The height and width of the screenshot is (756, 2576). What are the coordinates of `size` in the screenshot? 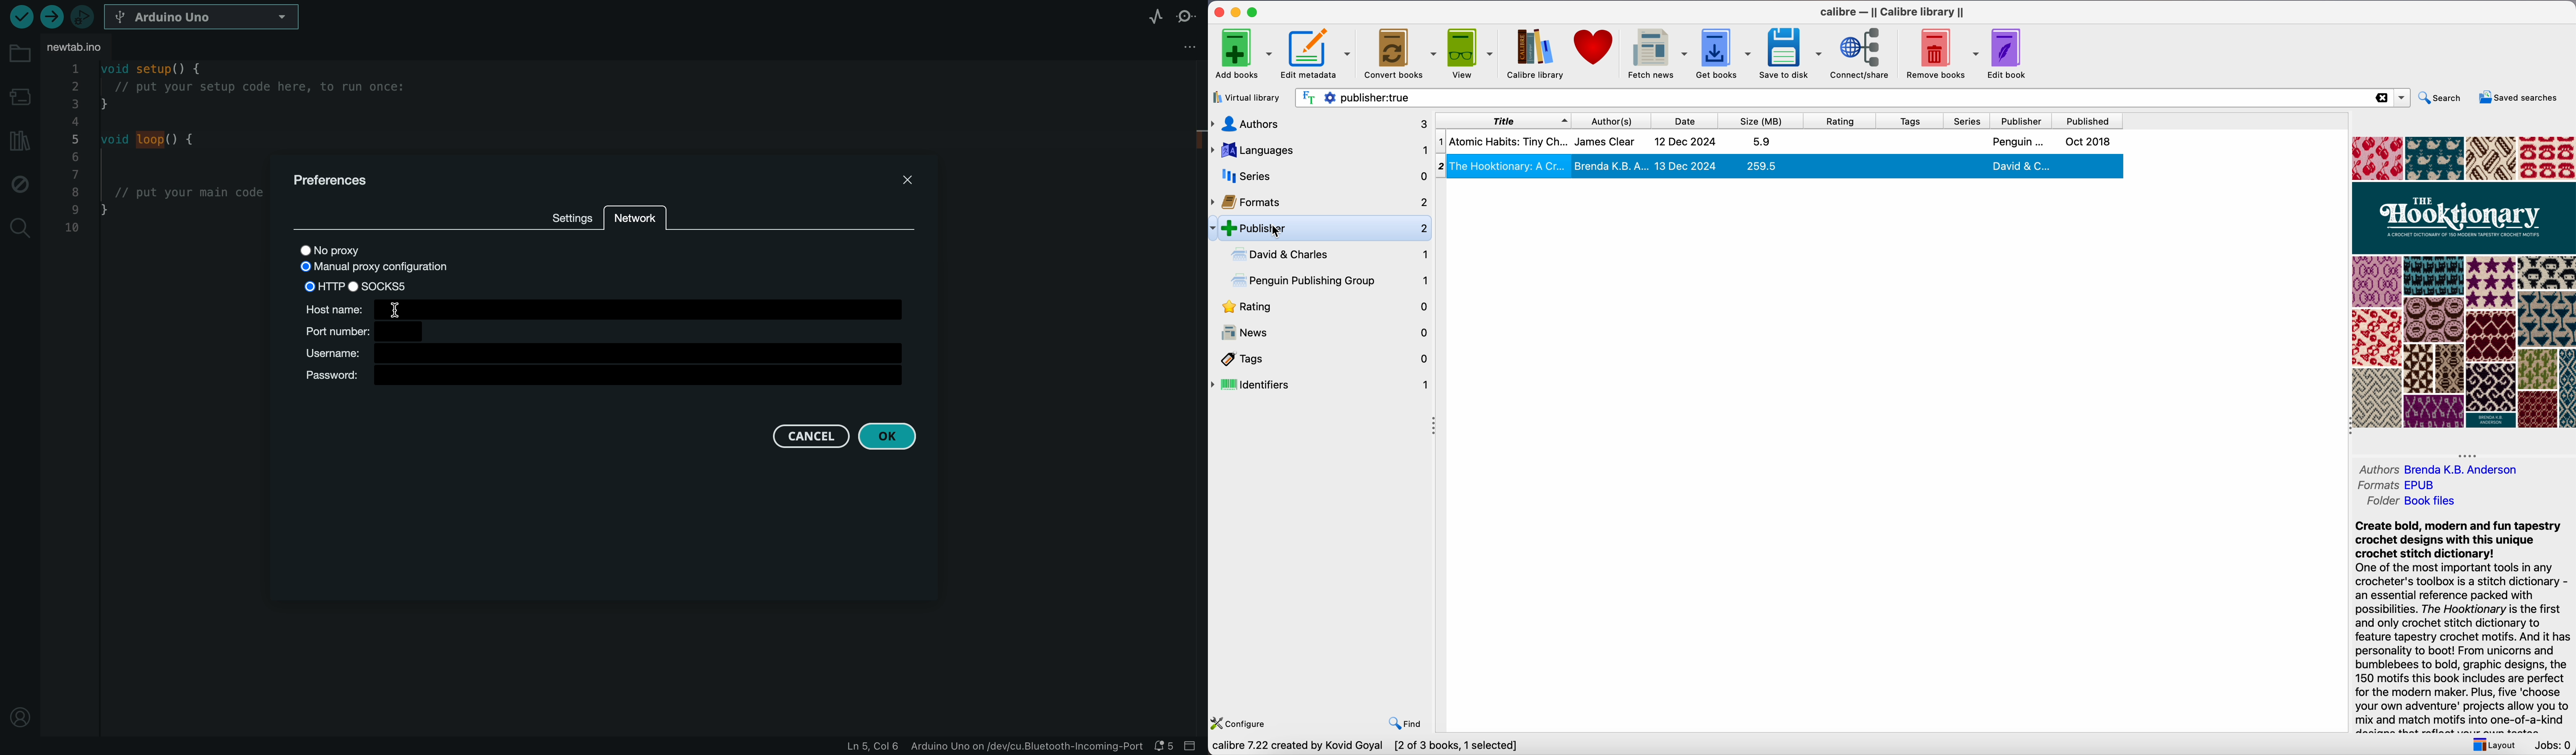 It's located at (1765, 121).